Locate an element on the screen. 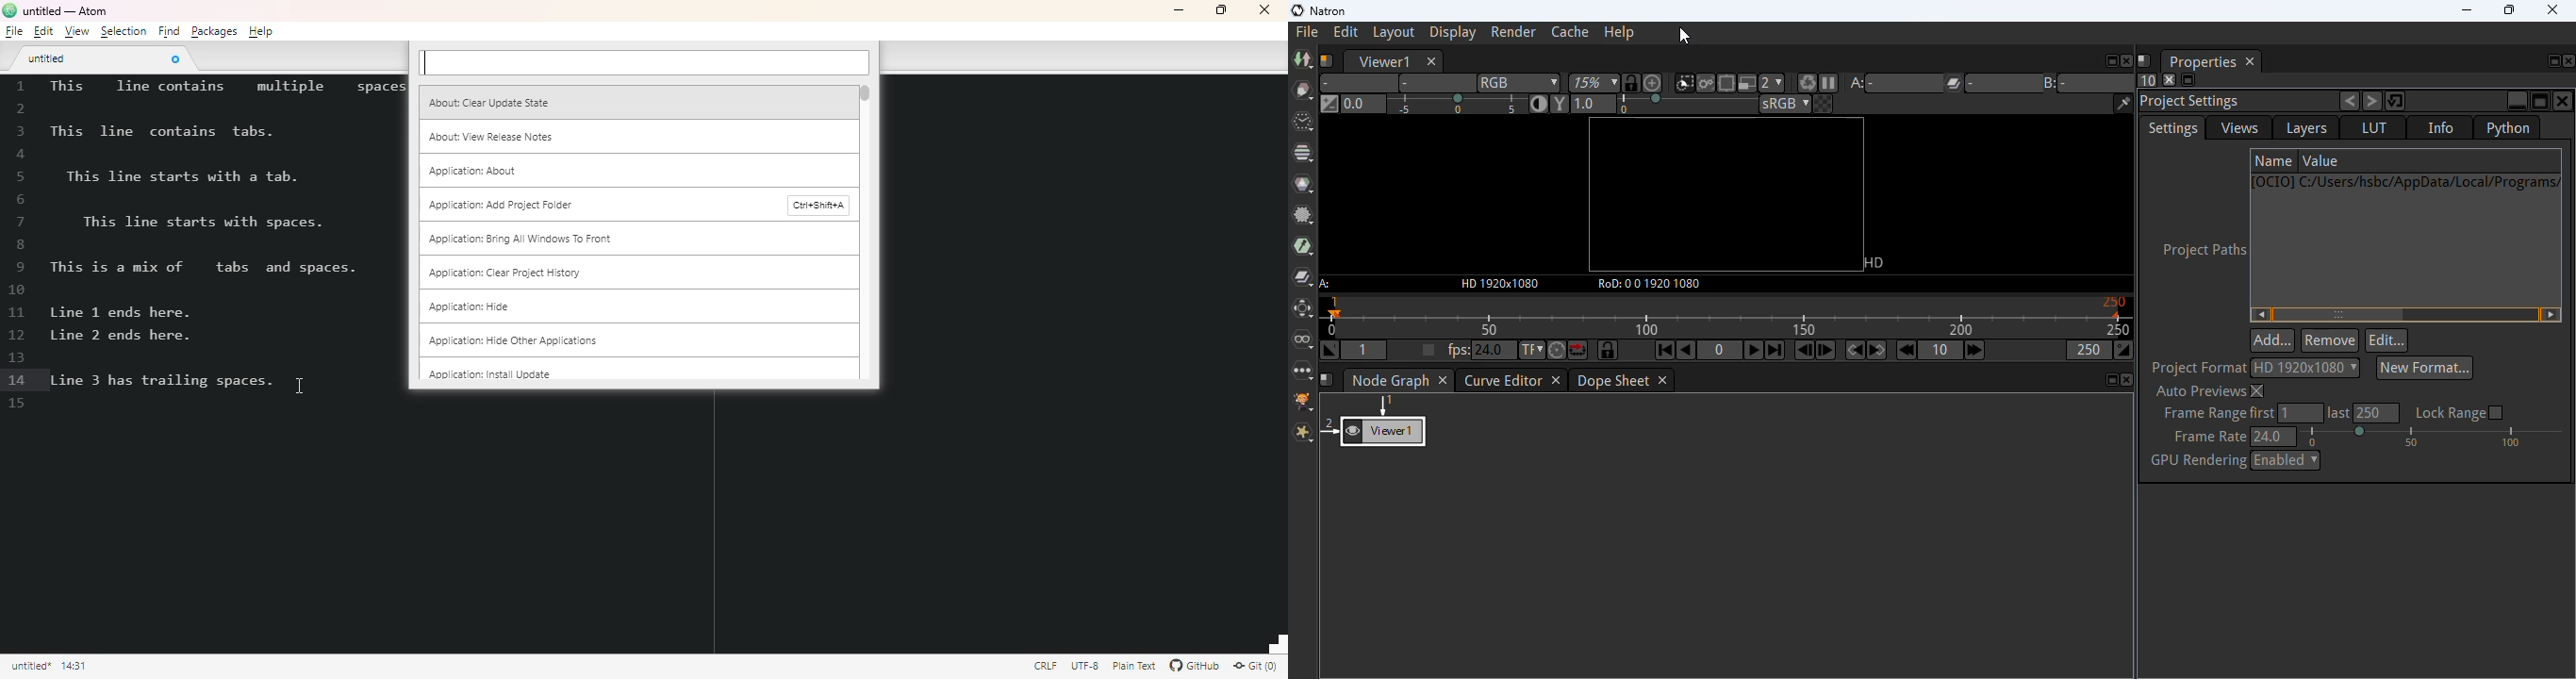 The image size is (2576, 700). layout is located at coordinates (1394, 33).